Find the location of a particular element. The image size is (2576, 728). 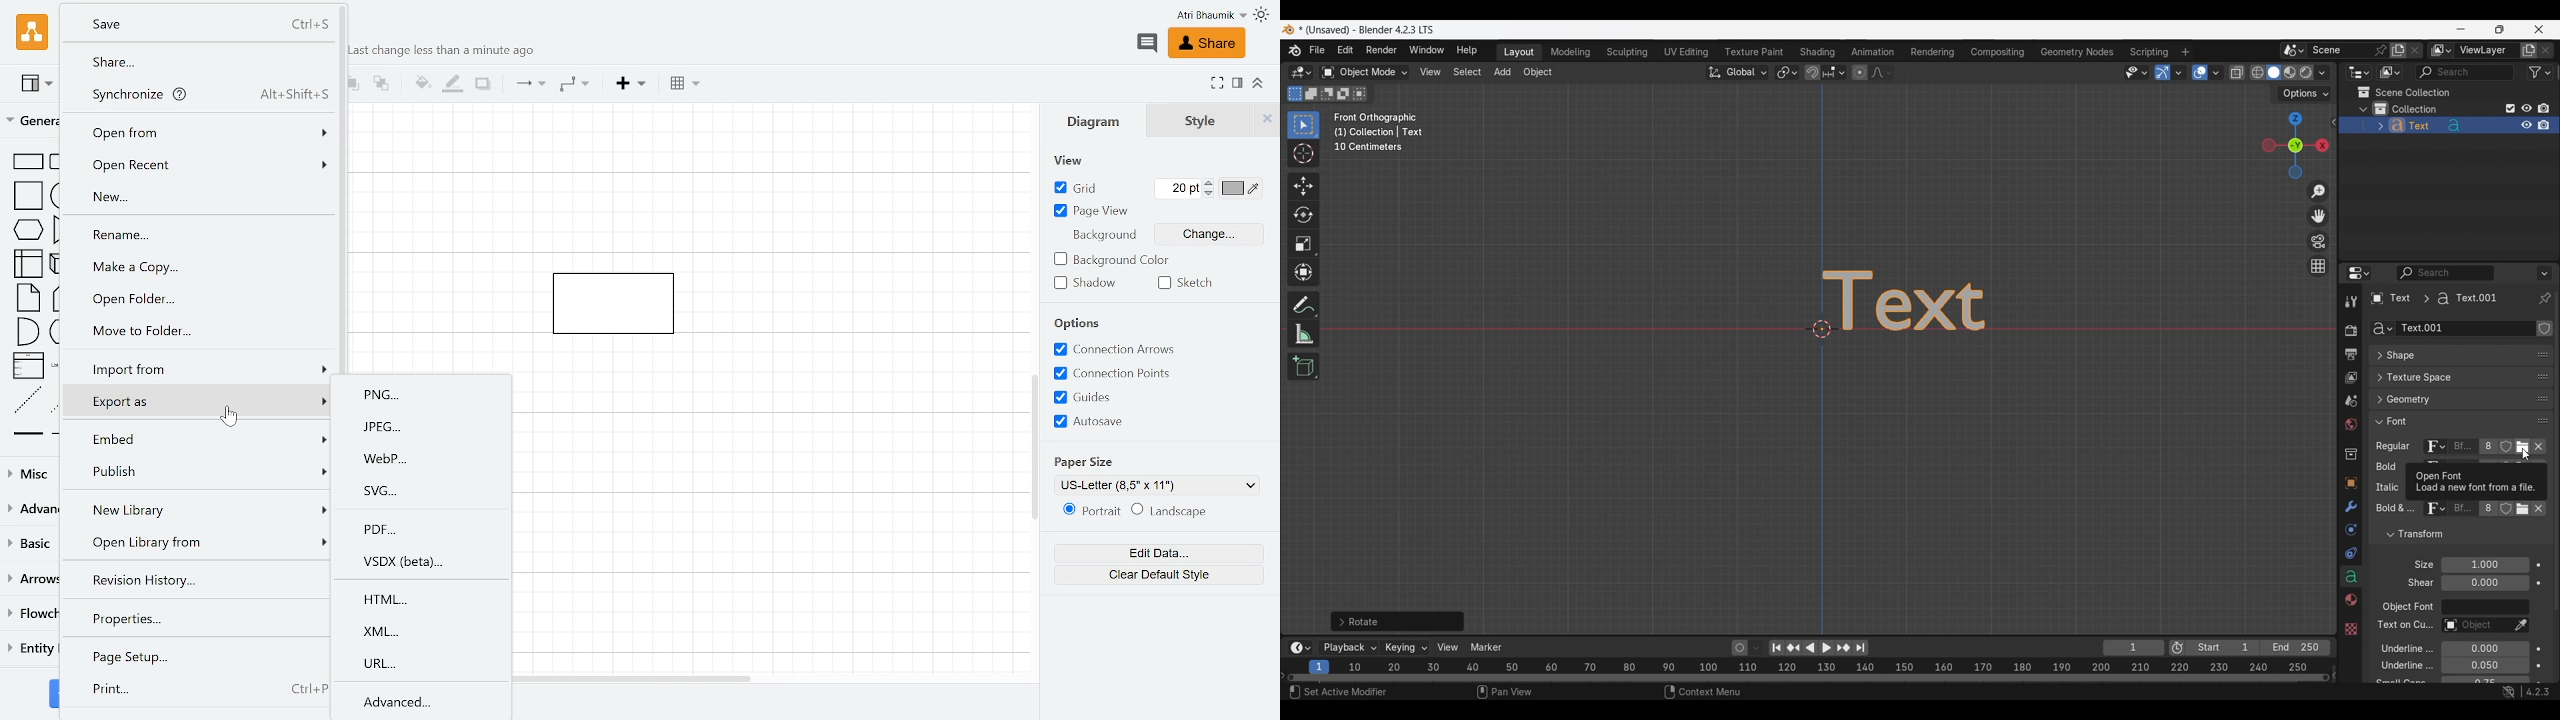

Current diagram is located at coordinates (623, 296).